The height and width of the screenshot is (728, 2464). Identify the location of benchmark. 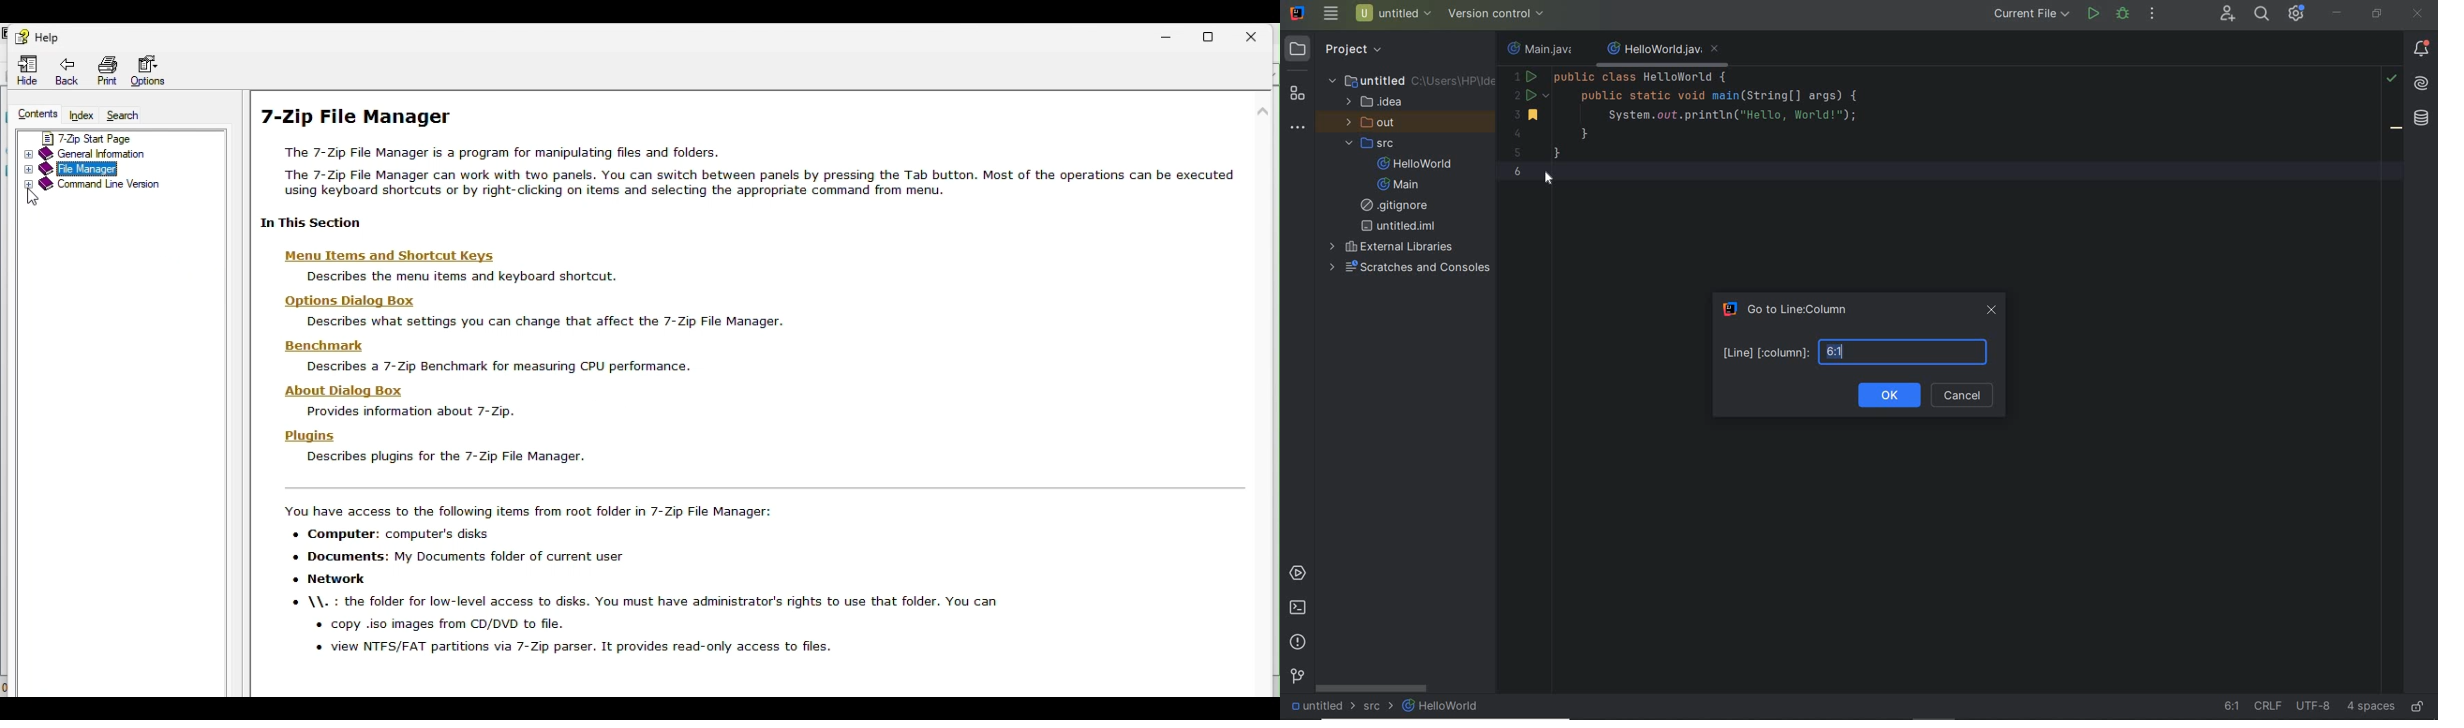
(315, 347).